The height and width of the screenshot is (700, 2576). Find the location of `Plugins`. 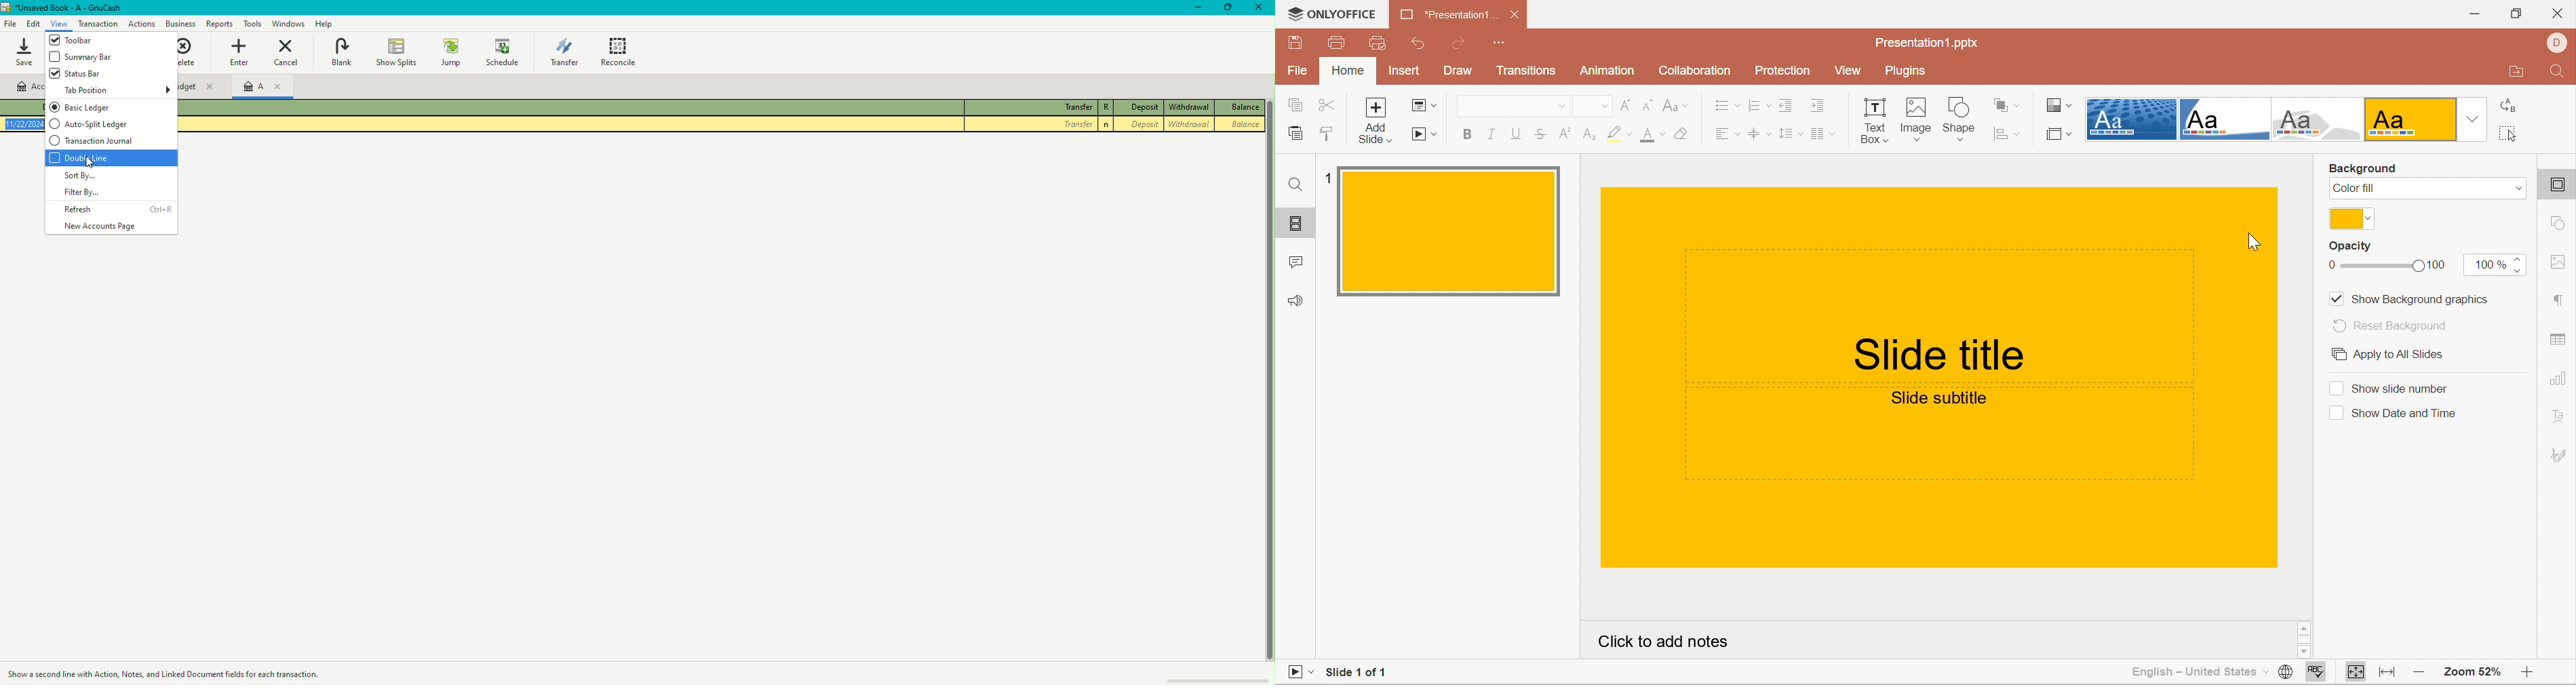

Plugins is located at coordinates (1907, 73).